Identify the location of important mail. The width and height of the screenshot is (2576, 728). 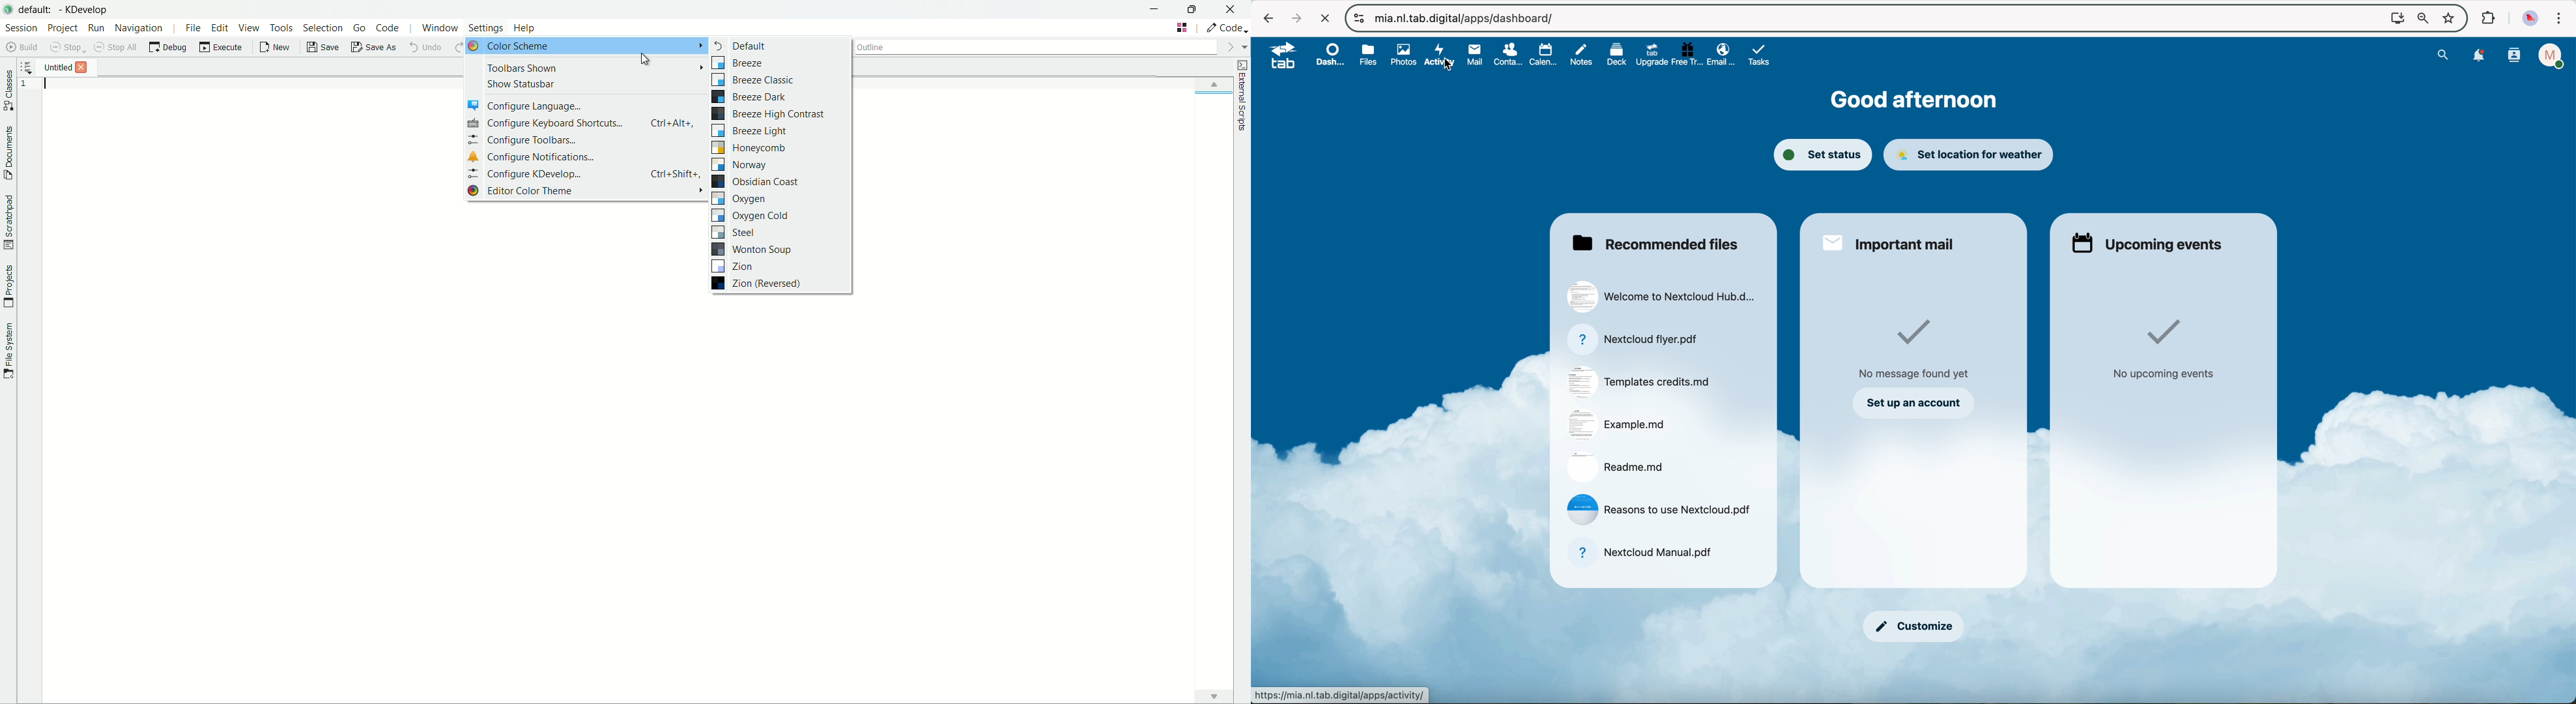
(1889, 244).